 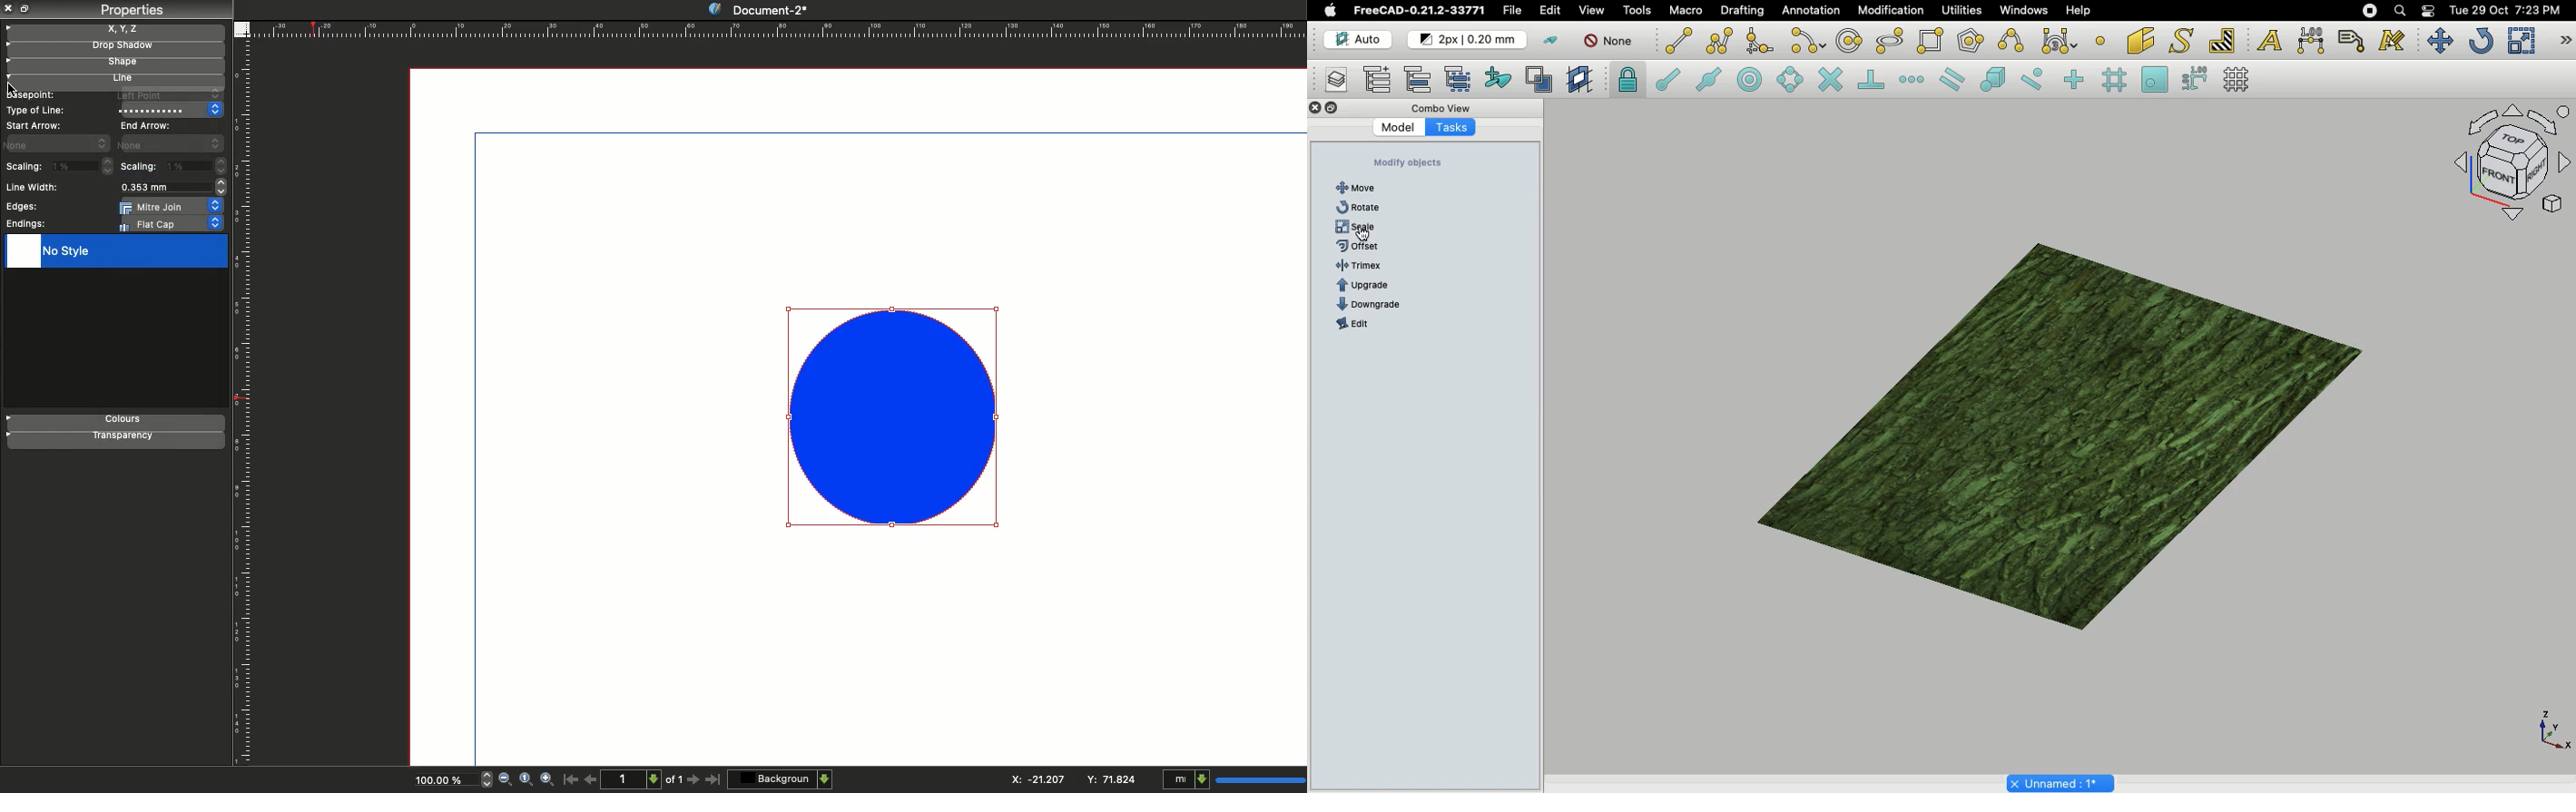 I want to click on Ellipse, so click(x=1888, y=40).